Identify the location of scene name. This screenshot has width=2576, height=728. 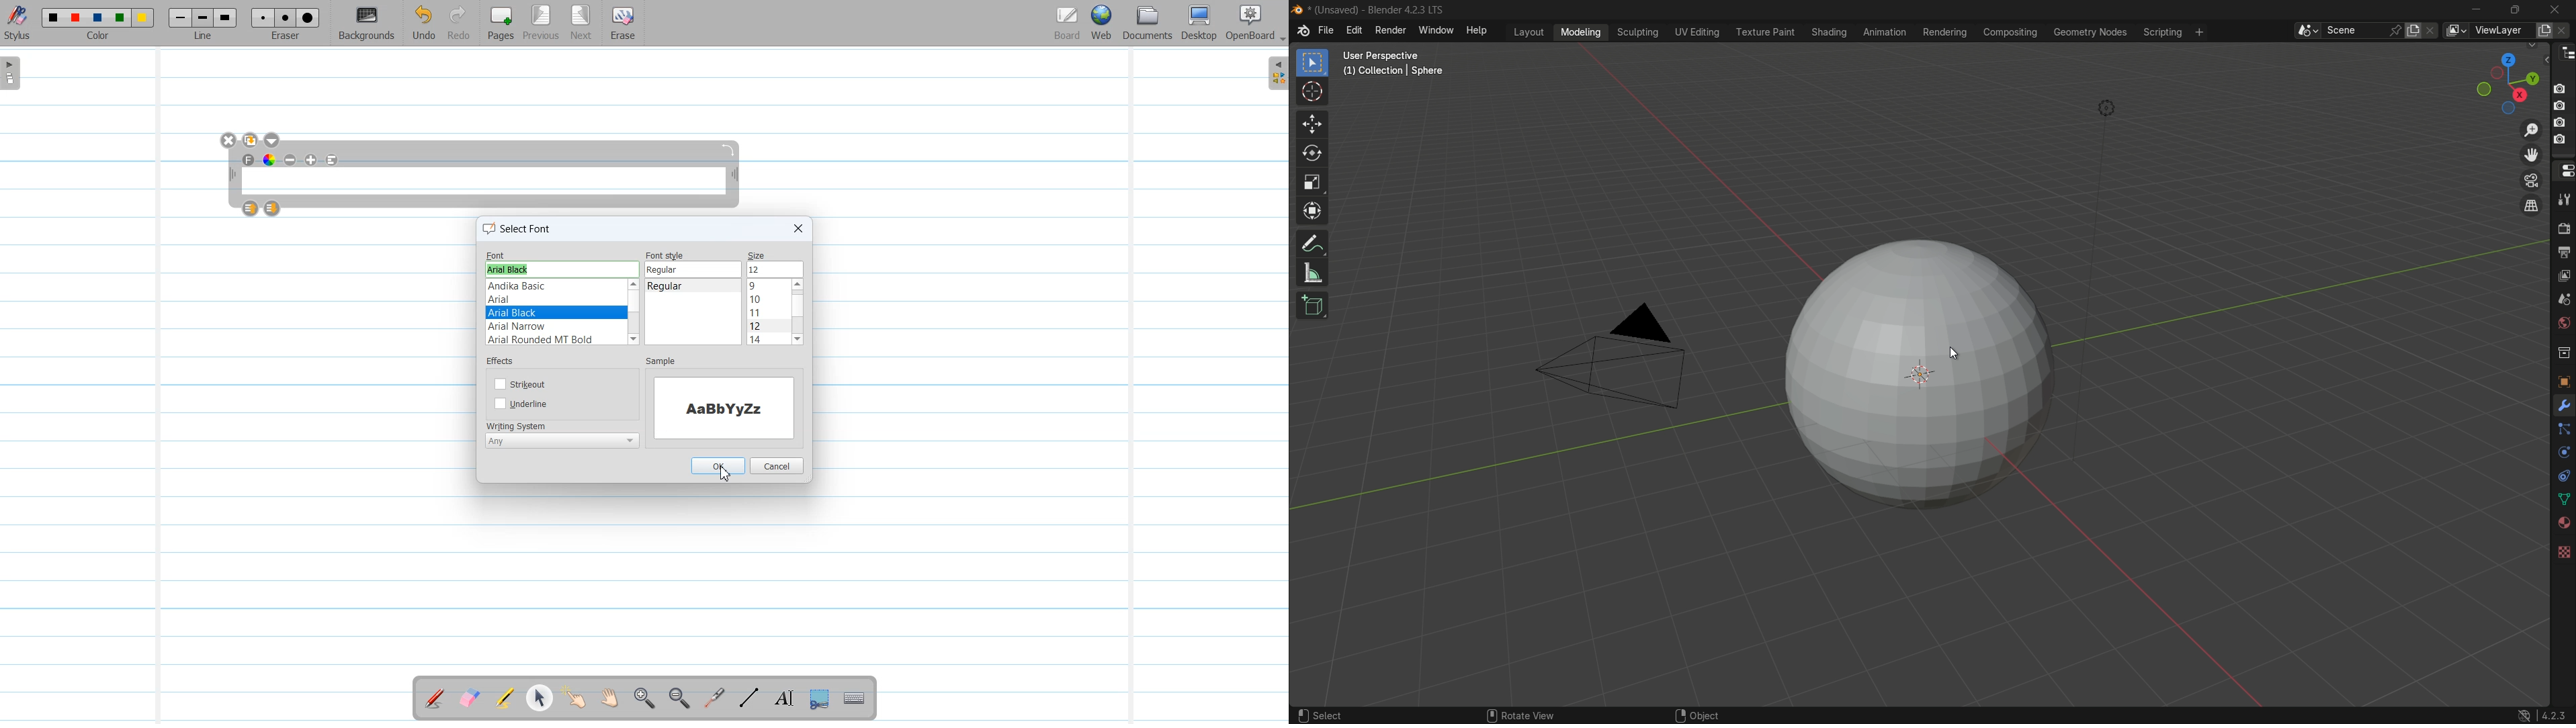
(2356, 31).